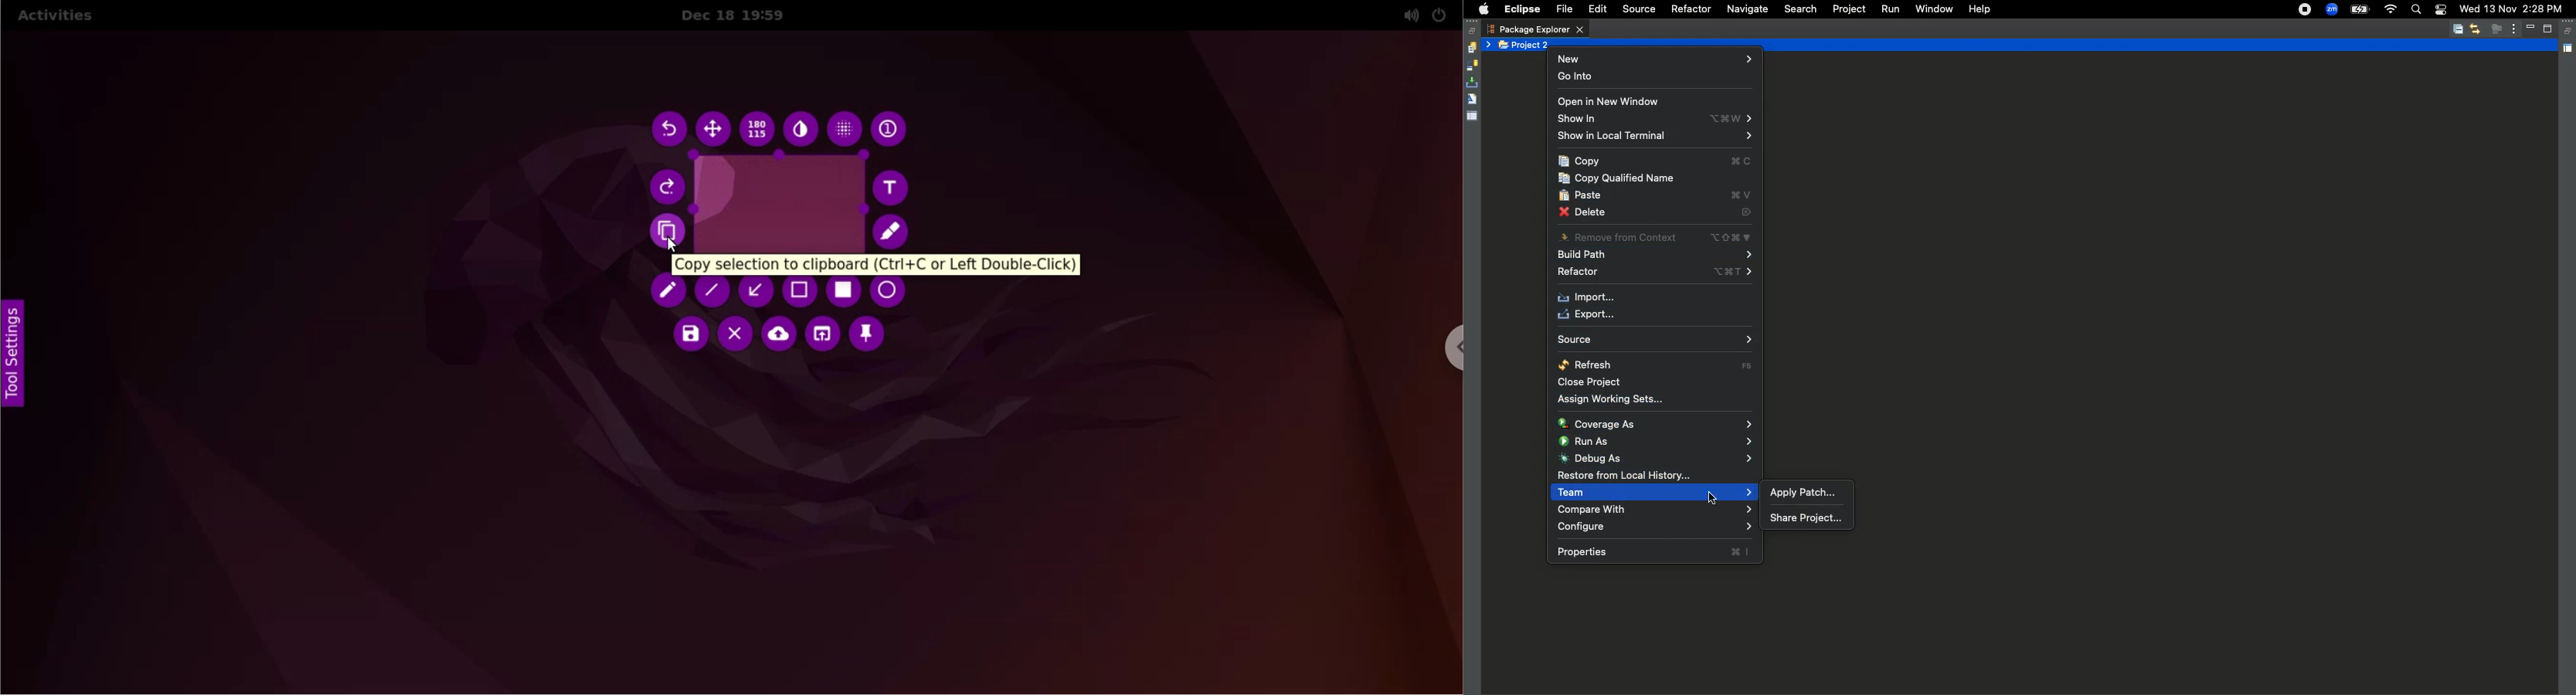 The height and width of the screenshot is (700, 2576). I want to click on Pointer cursor, so click(1712, 497).